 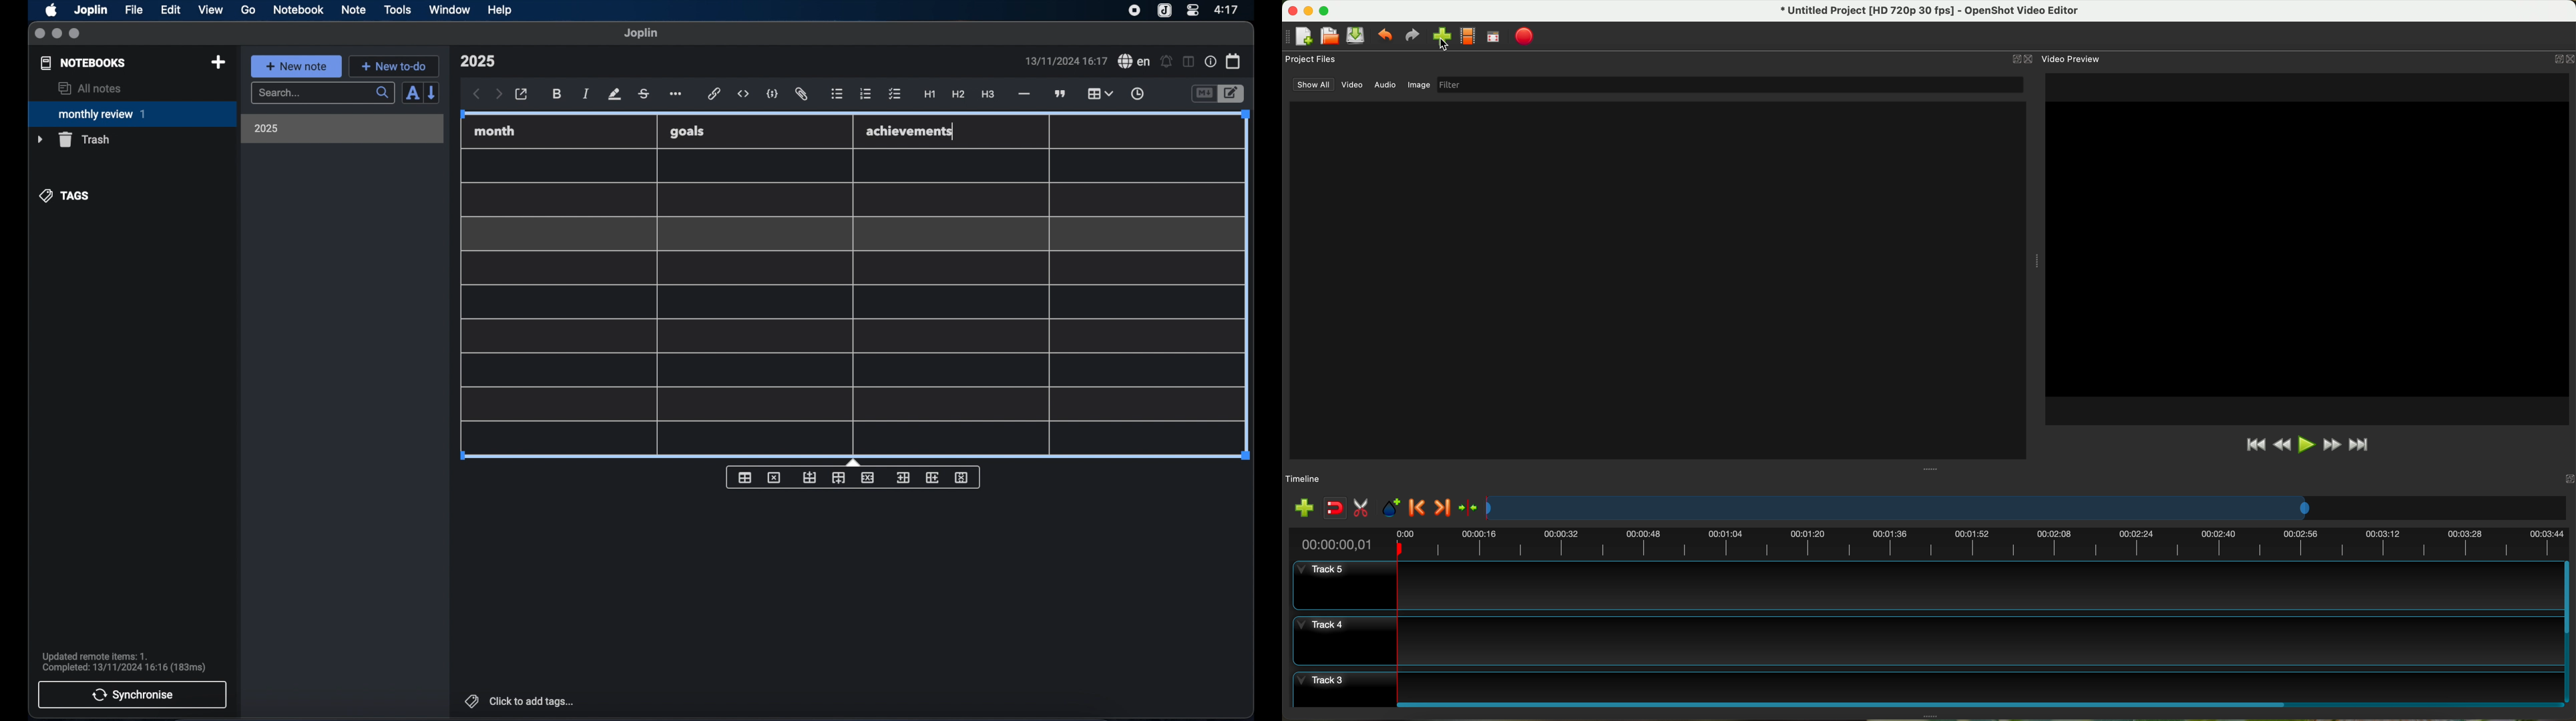 I want to click on image, so click(x=1418, y=86).